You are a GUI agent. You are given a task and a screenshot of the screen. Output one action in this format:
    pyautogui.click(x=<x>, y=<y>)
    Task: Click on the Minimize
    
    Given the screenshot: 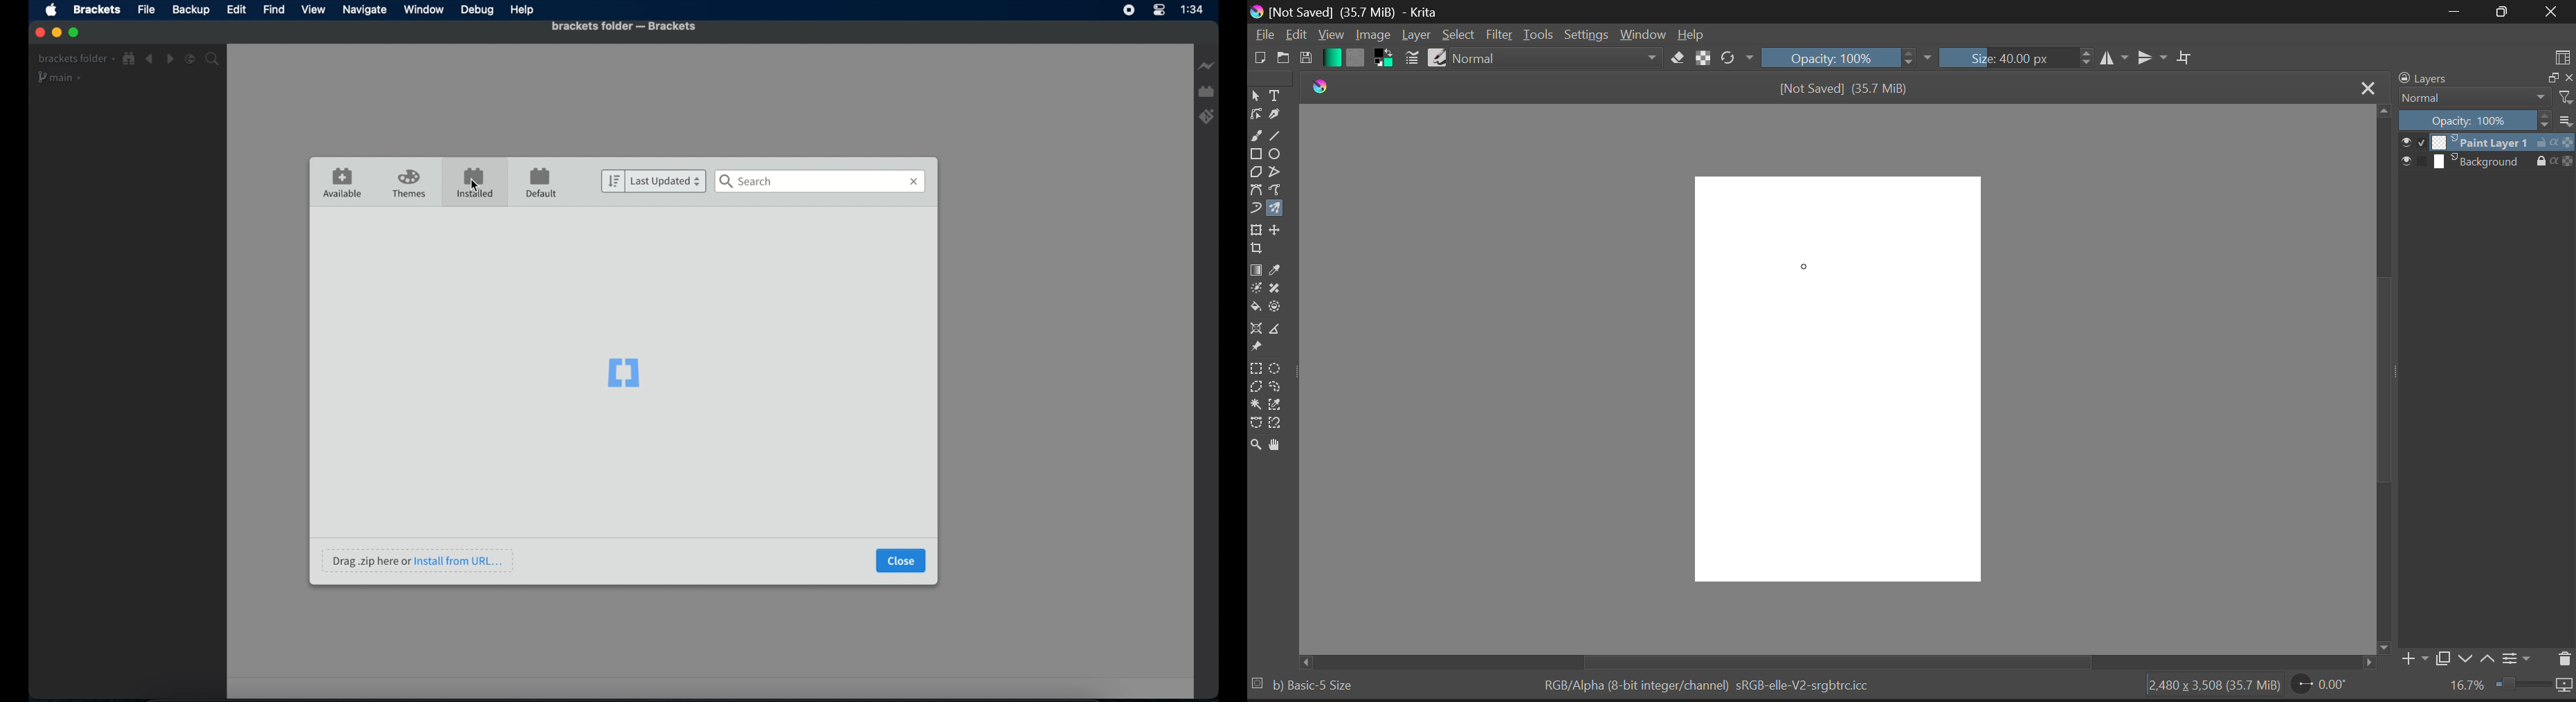 What is the action you would take?
    pyautogui.click(x=2505, y=12)
    